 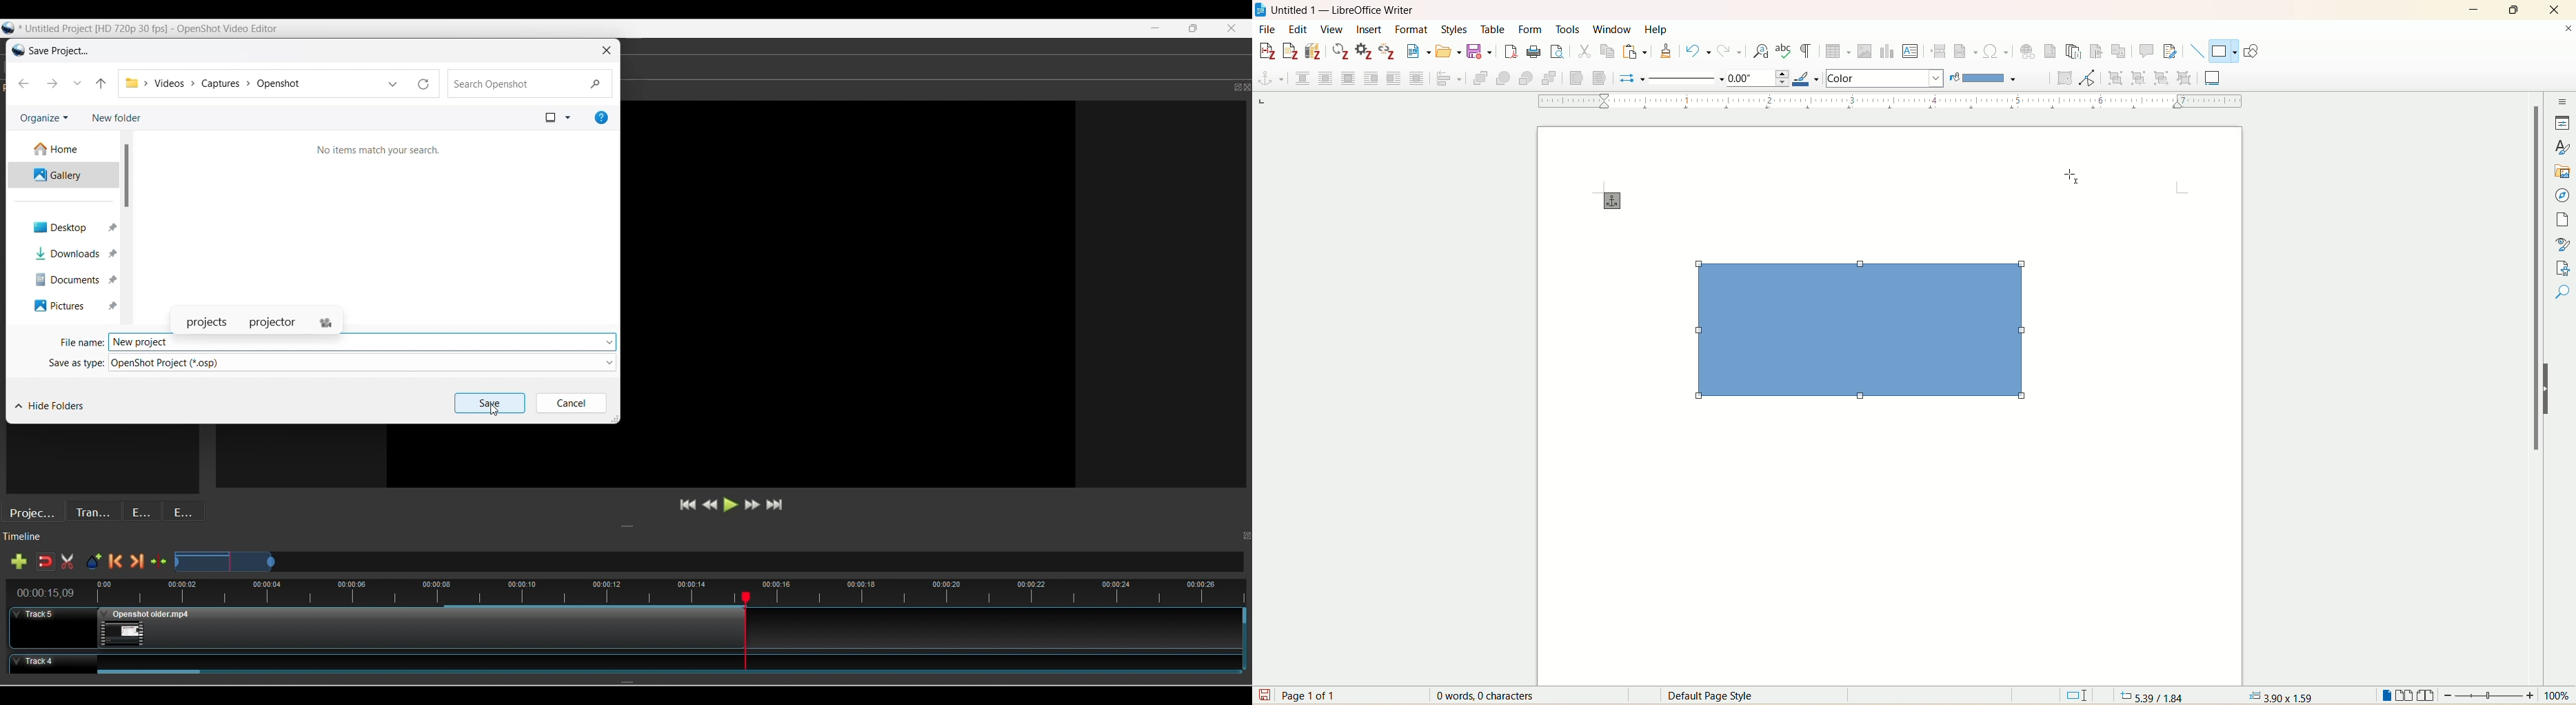 What do you see at coordinates (1548, 80) in the screenshot?
I see `send to back` at bounding box center [1548, 80].